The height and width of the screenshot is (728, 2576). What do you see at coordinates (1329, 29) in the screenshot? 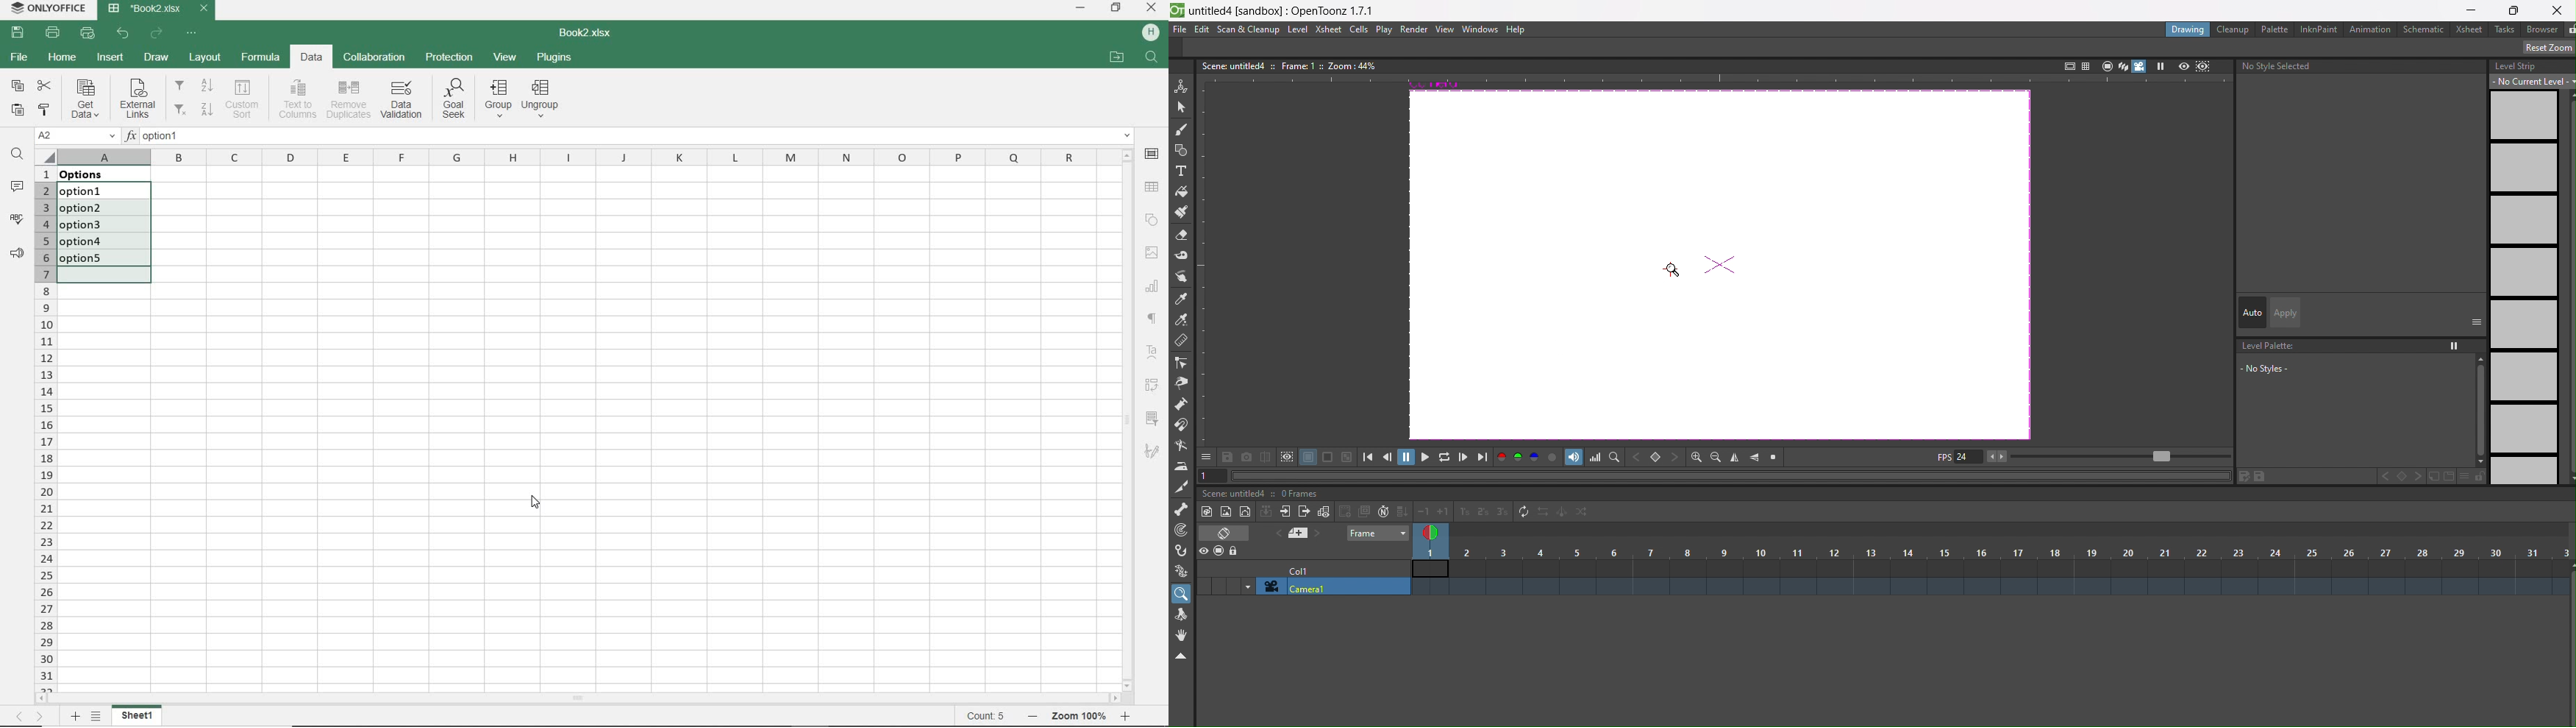
I see `xsheet` at bounding box center [1329, 29].